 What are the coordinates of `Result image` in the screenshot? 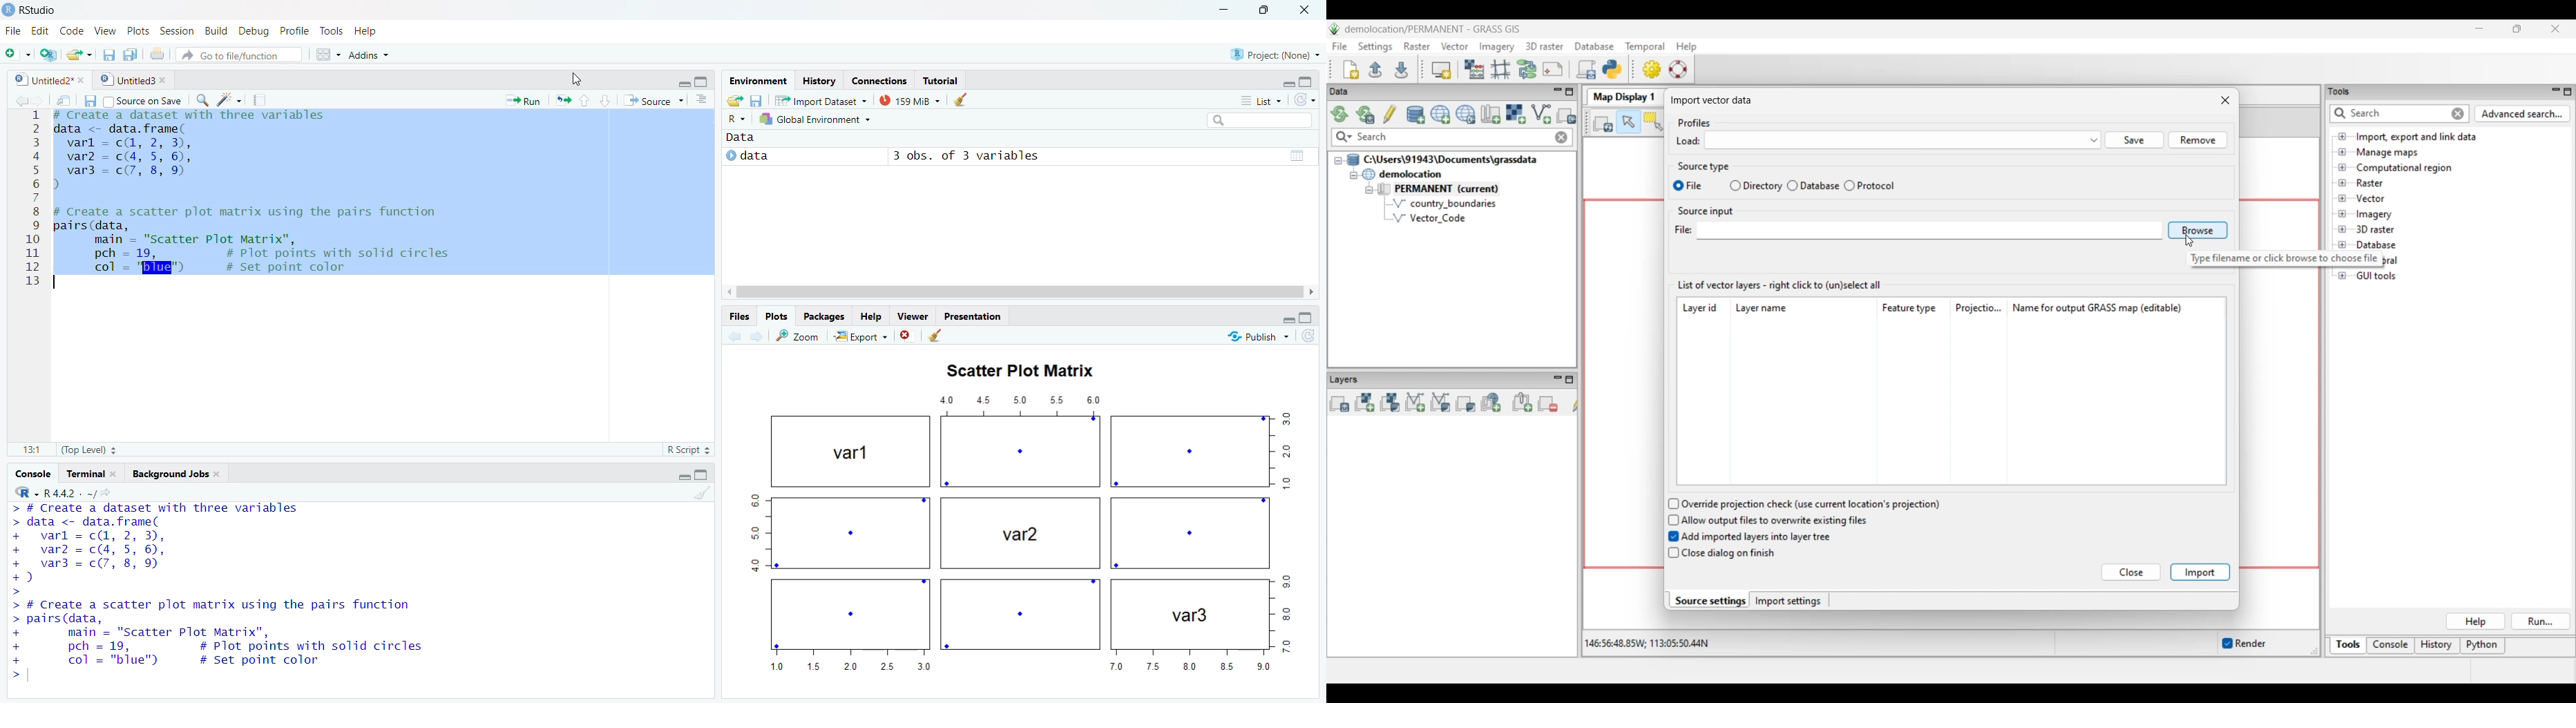 It's located at (1018, 519).